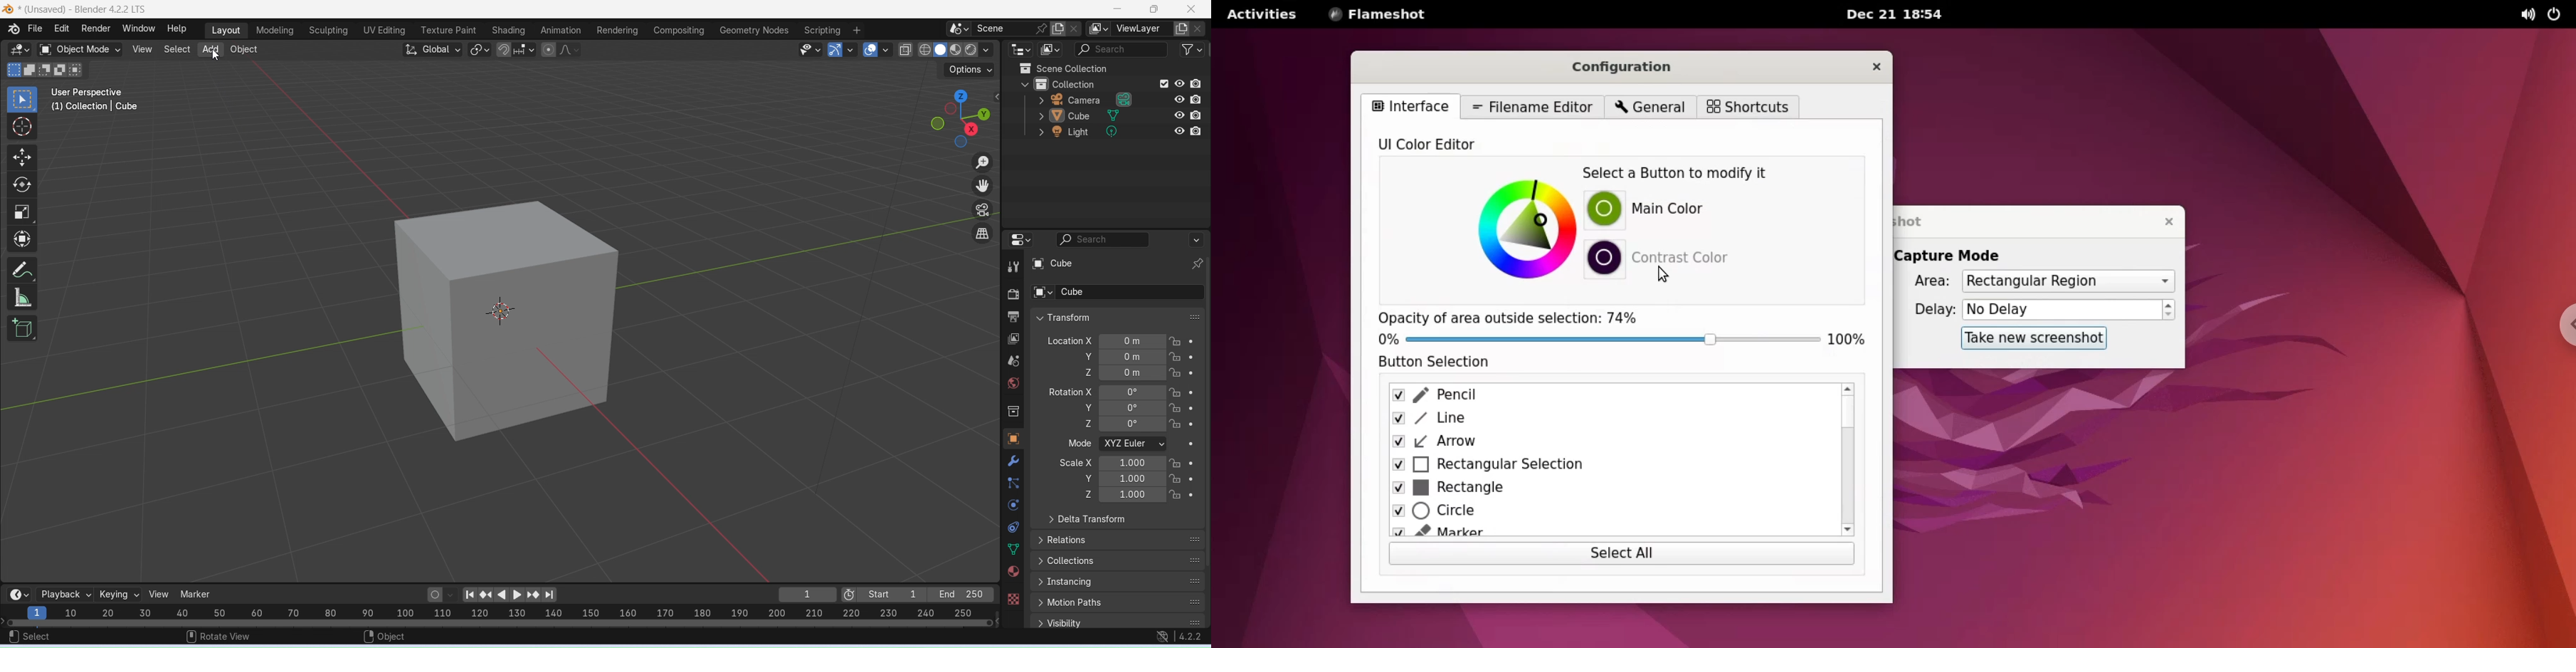  Describe the element at coordinates (273, 31) in the screenshot. I see `Modeling` at that location.